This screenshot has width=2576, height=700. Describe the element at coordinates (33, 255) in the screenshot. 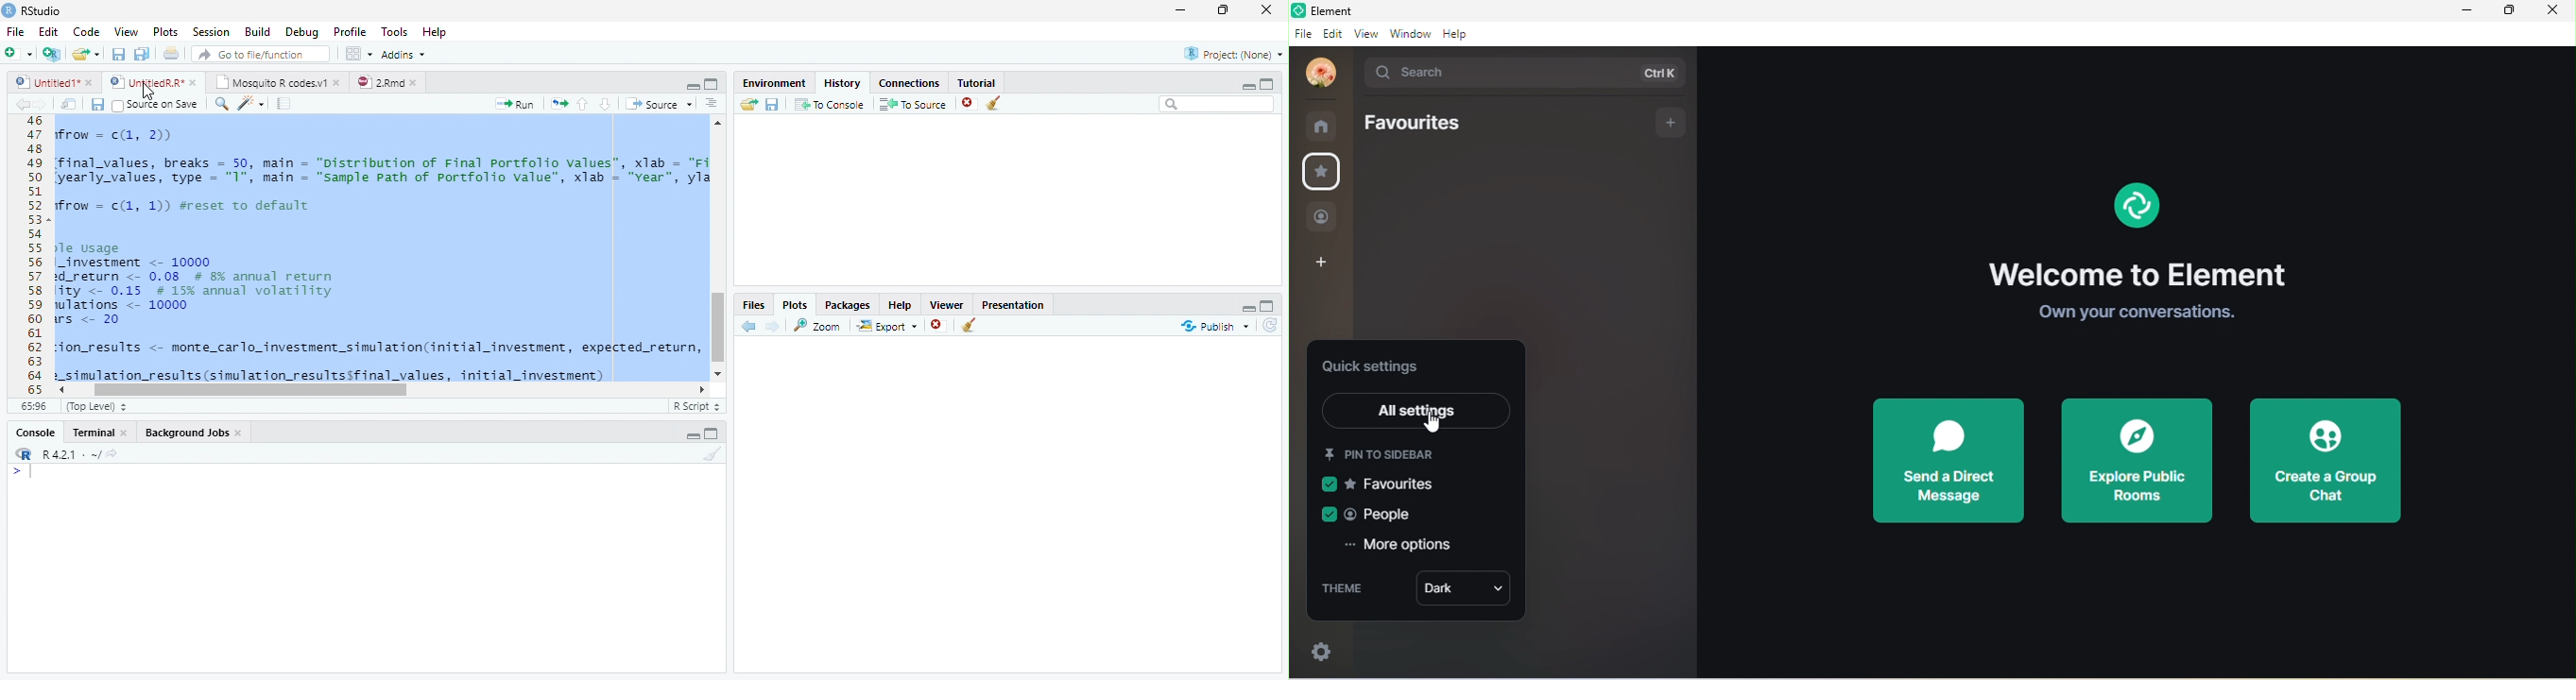

I see `Line Numbers` at that location.